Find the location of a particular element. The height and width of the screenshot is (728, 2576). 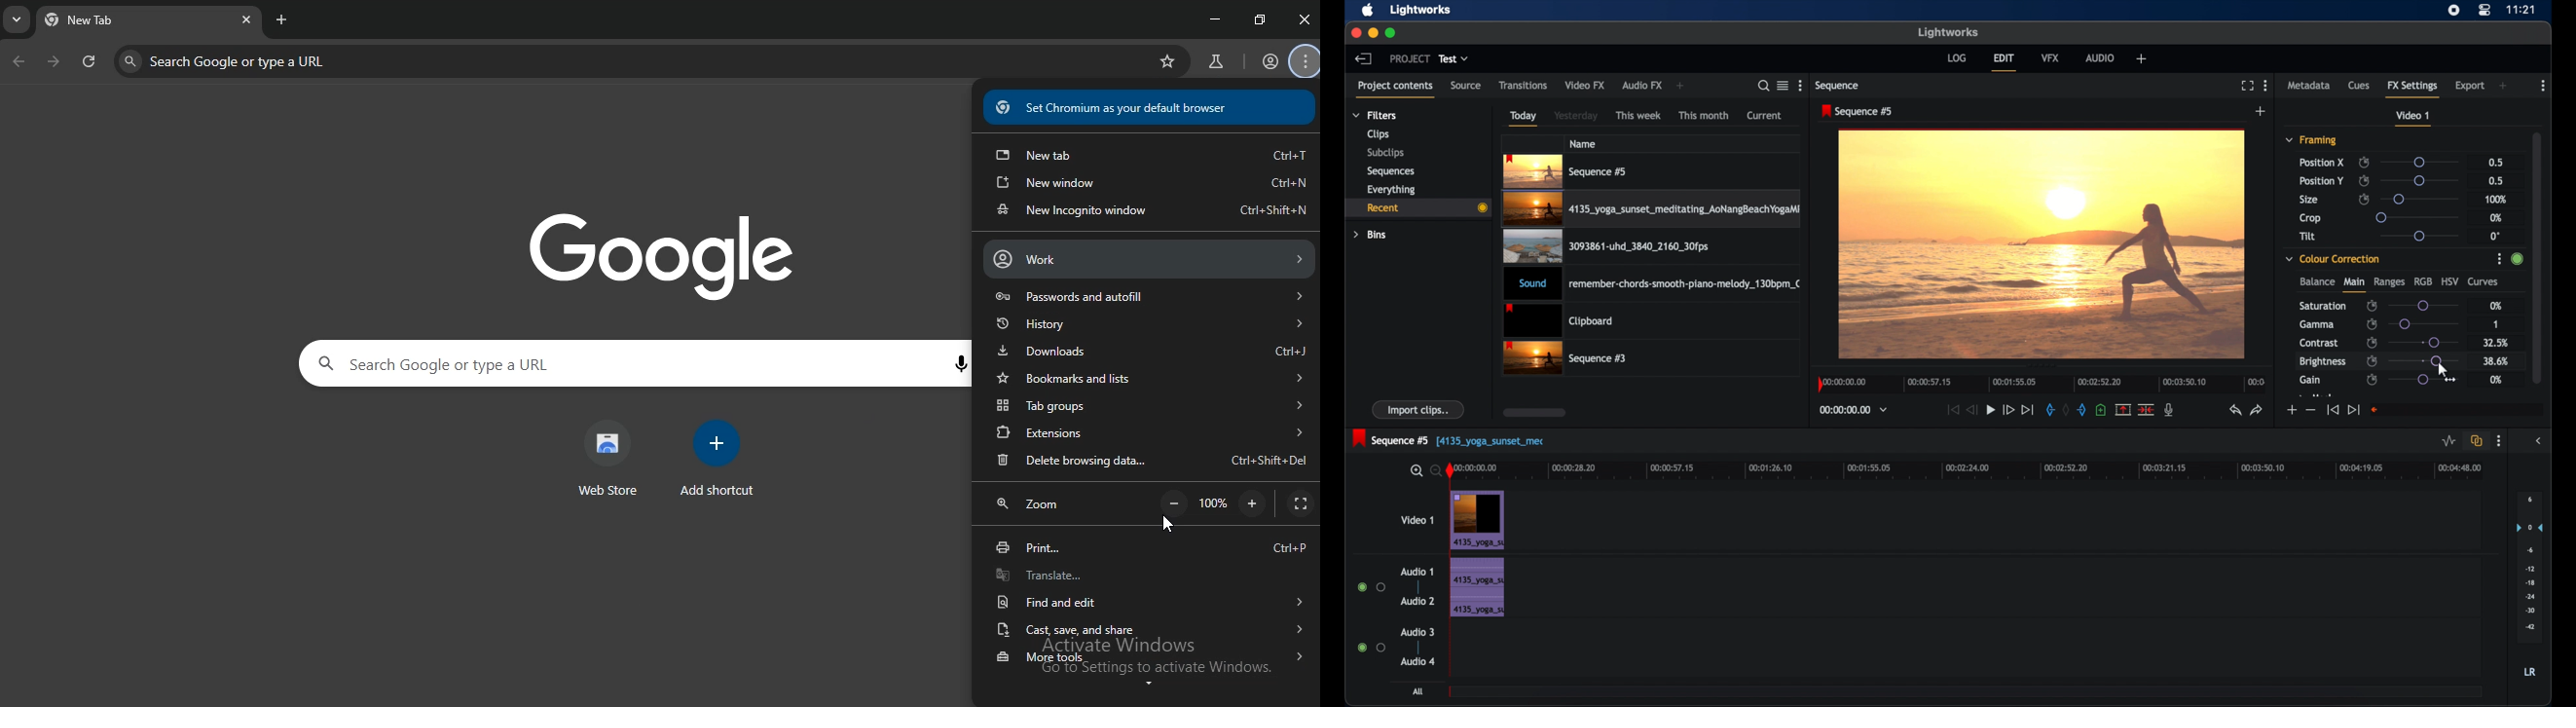

back is located at coordinates (1362, 58).